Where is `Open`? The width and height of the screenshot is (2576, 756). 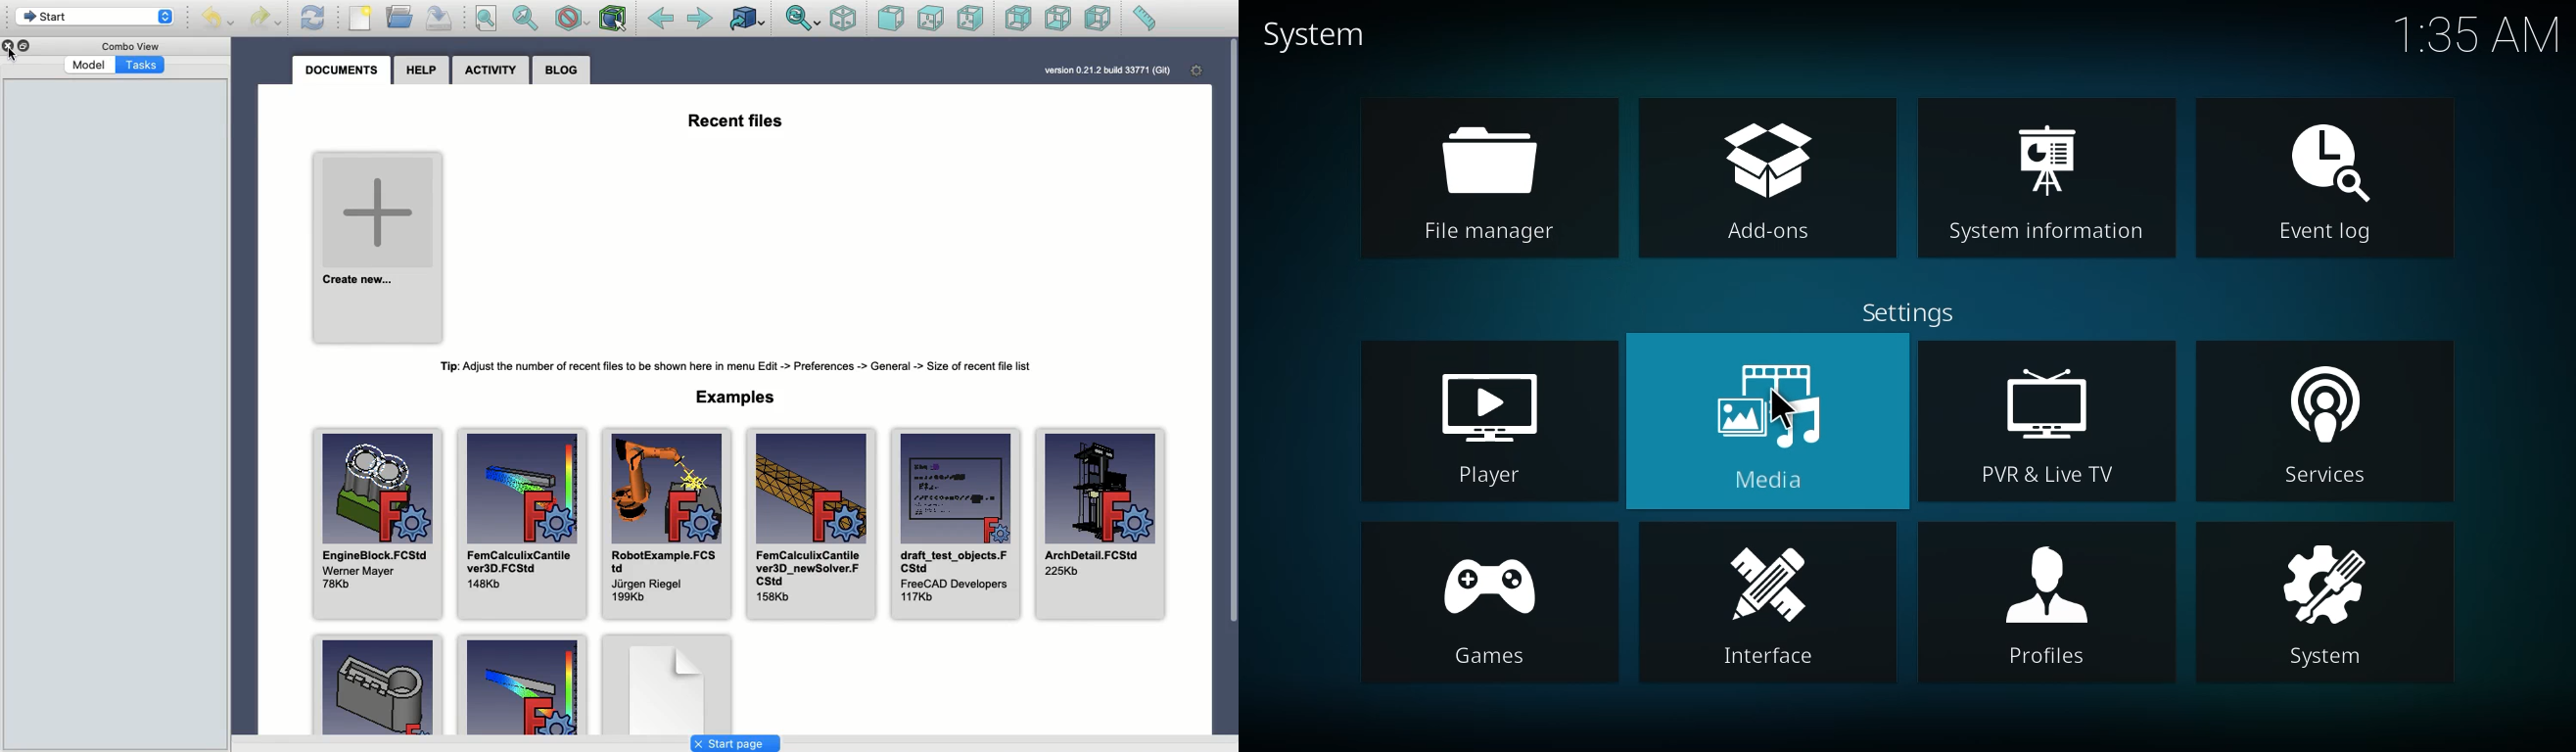
Open is located at coordinates (399, 16).